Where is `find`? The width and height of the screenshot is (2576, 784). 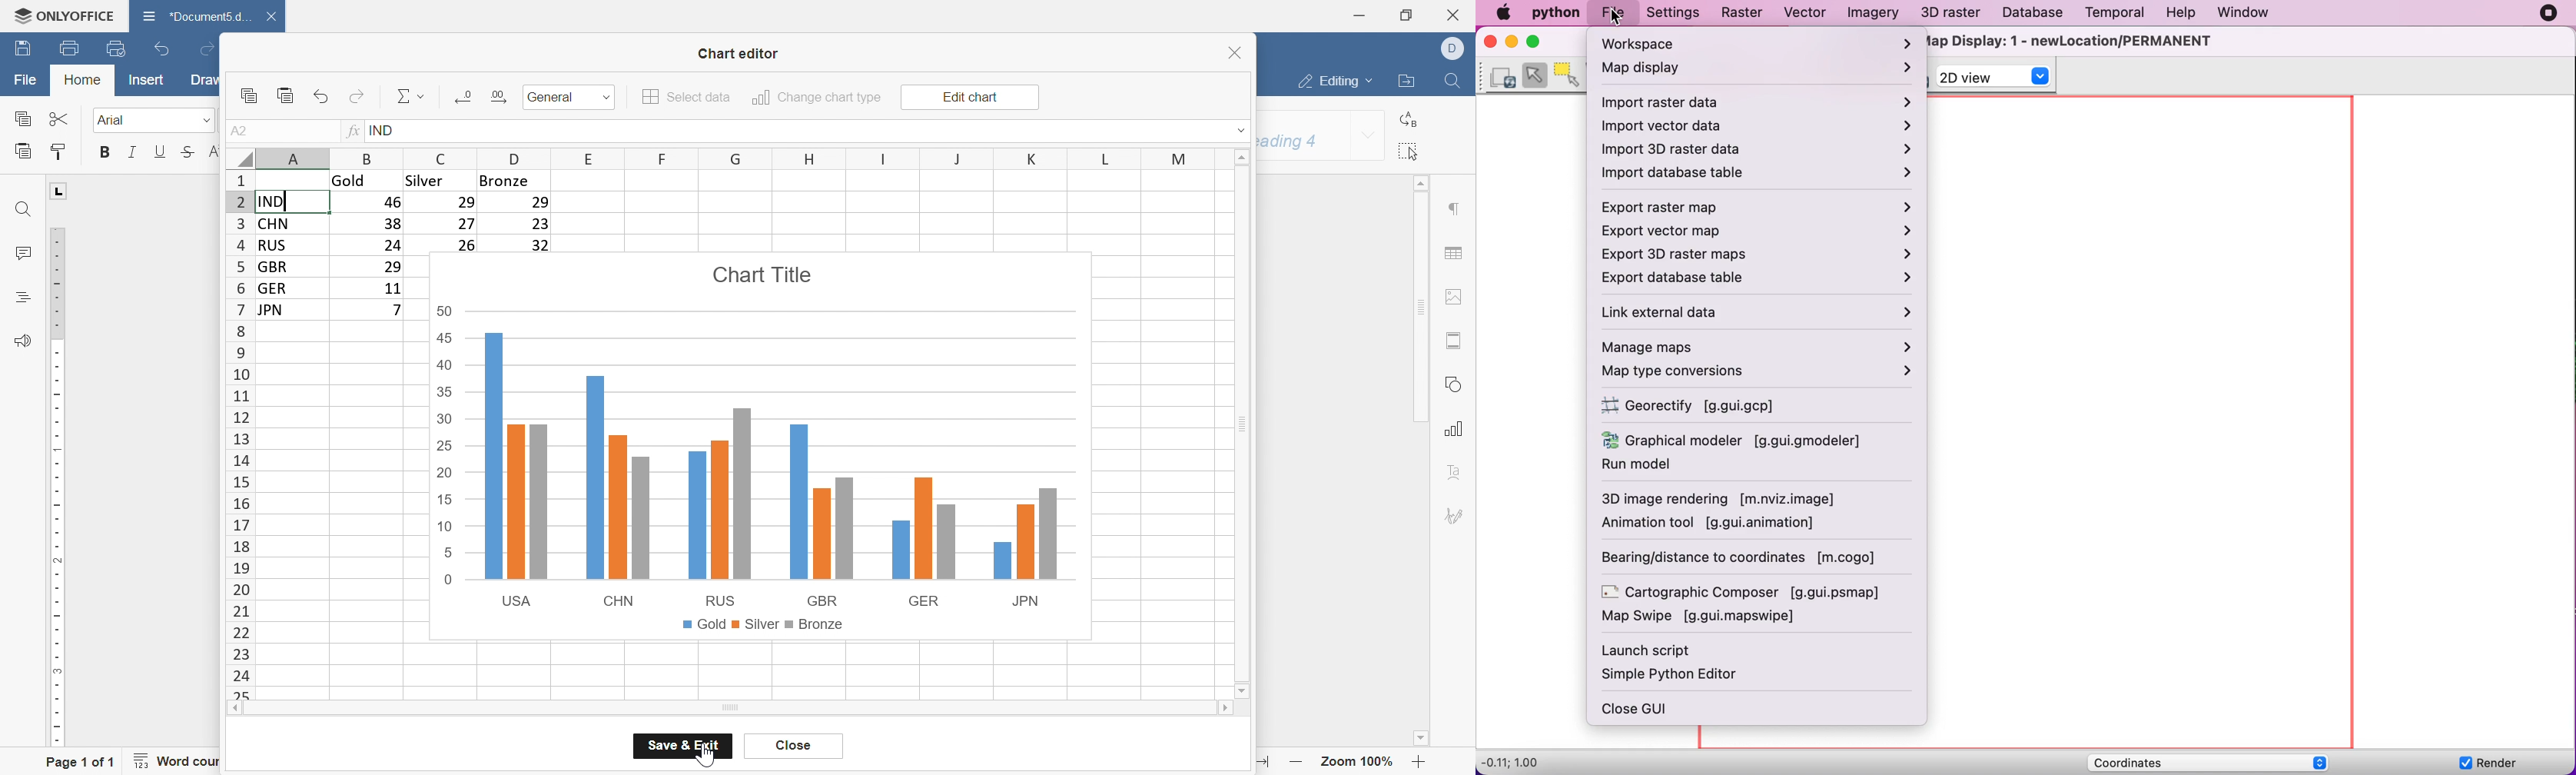
find is located at coordinates (1452, 81).